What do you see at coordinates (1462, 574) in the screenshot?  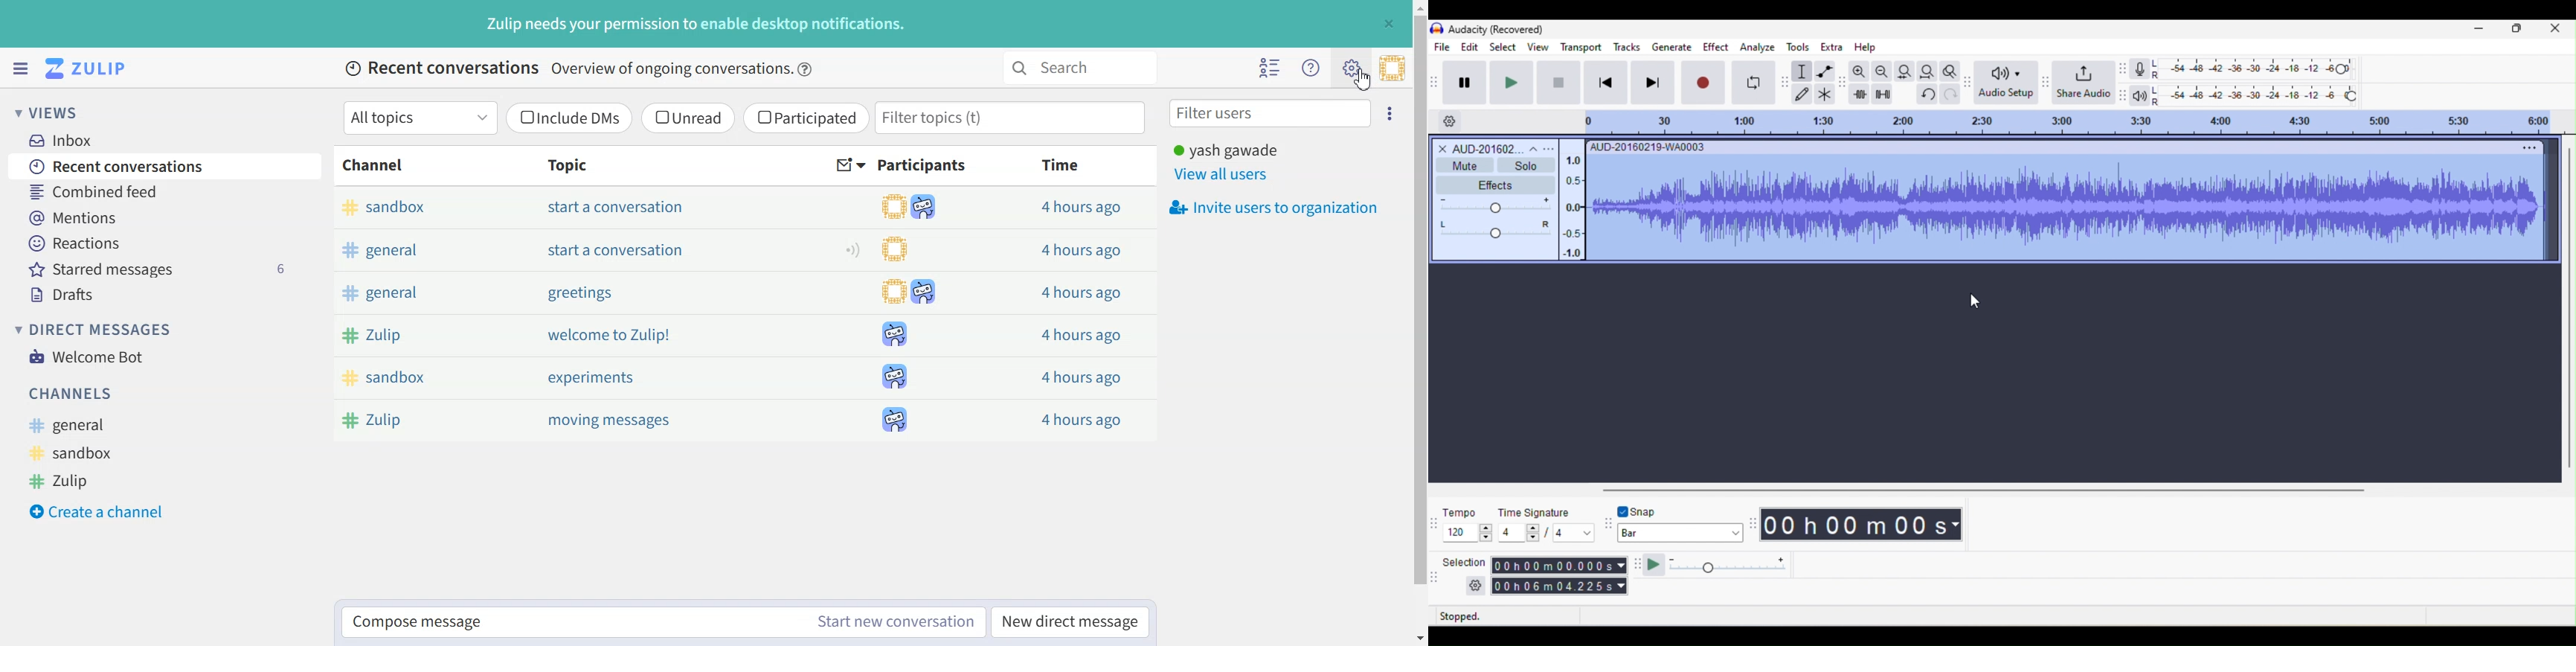 I see `selection` at bounding box center [1462, 574].